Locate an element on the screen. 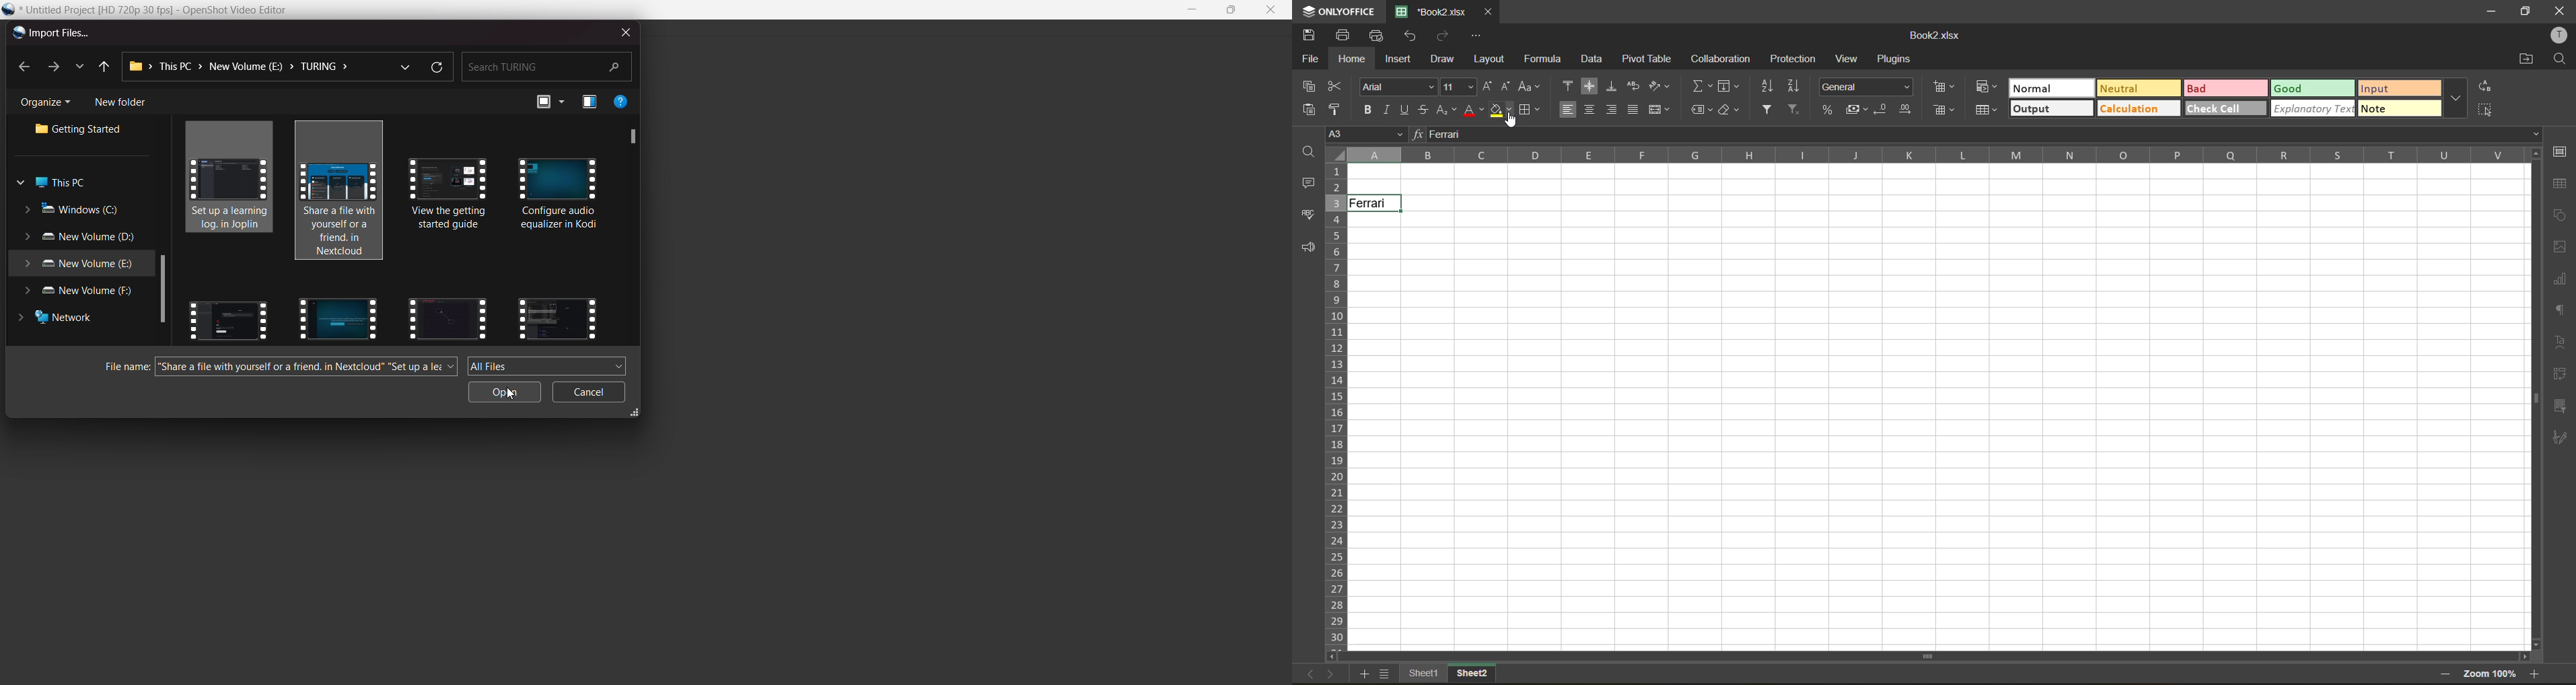 Image resolution: width=2576 pixels, height=700 pixels. align left is located at coordinates (1568, 109).